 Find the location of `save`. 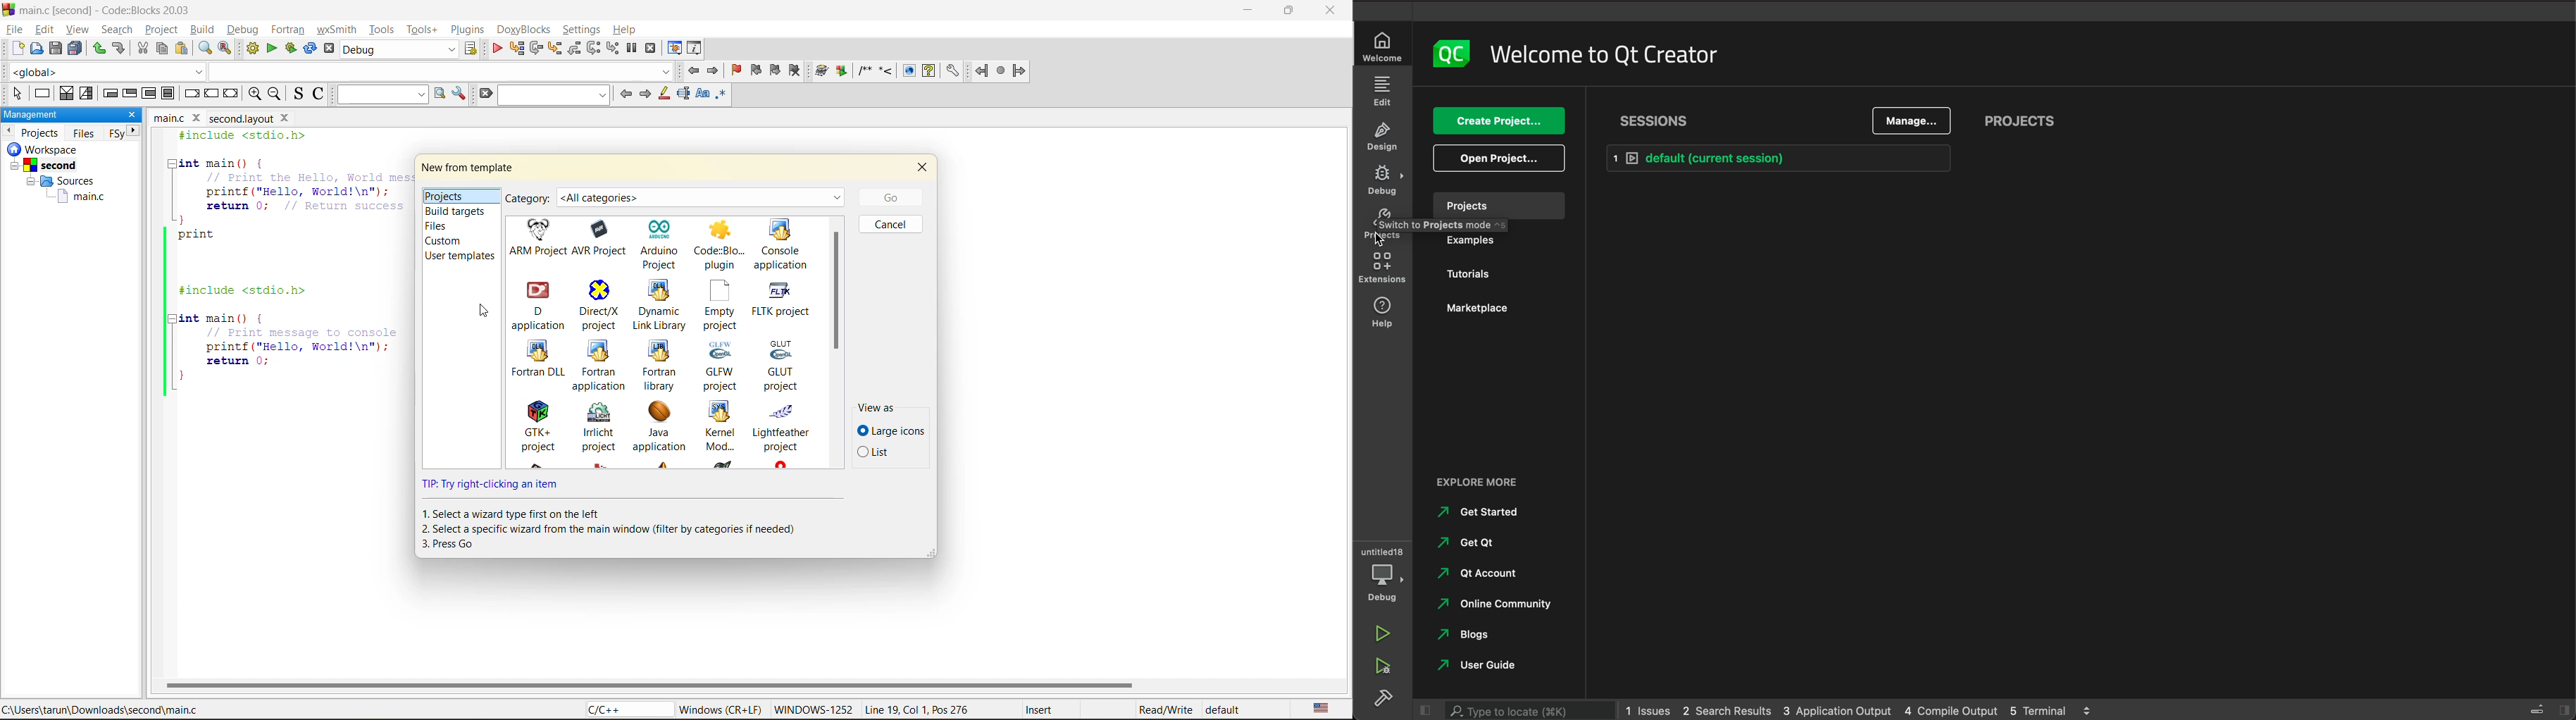

save is located at coordinates (54, 47).